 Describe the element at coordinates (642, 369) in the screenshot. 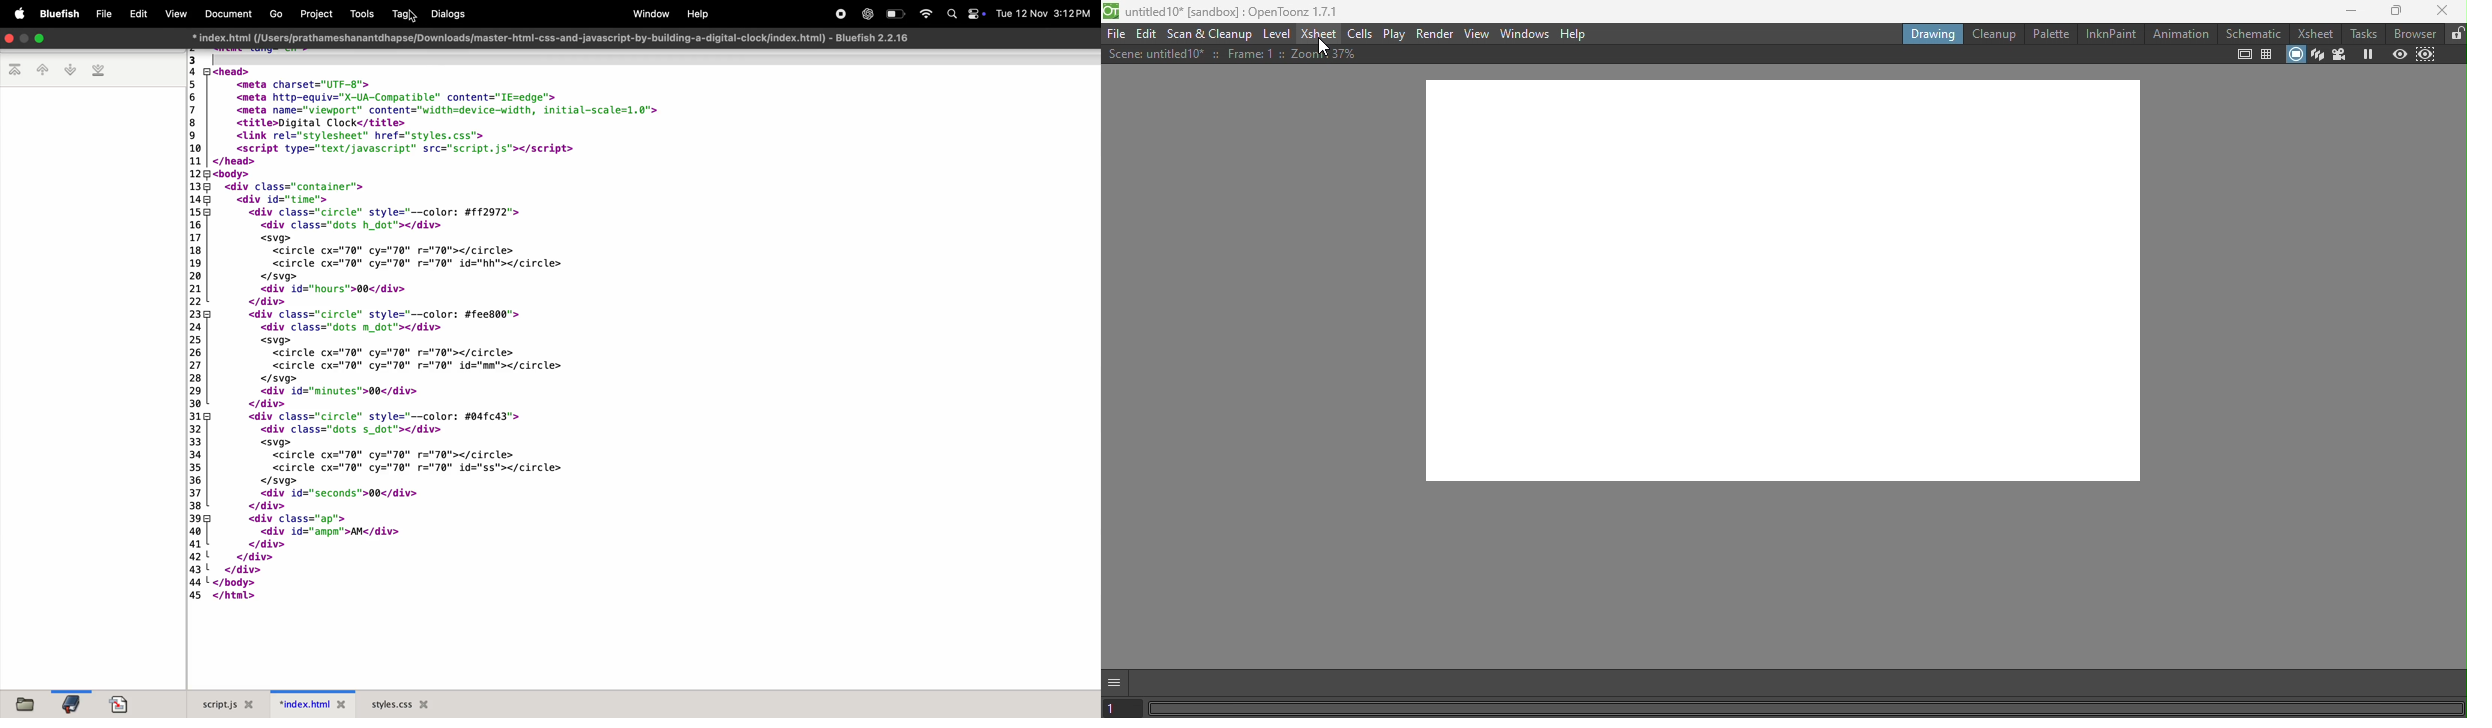

I see `code using html, css, javascript to build a digital clock. The code contains <head> that has a <title> <link> and <script type>. <Body> contains different <id> and <class>` at that location.